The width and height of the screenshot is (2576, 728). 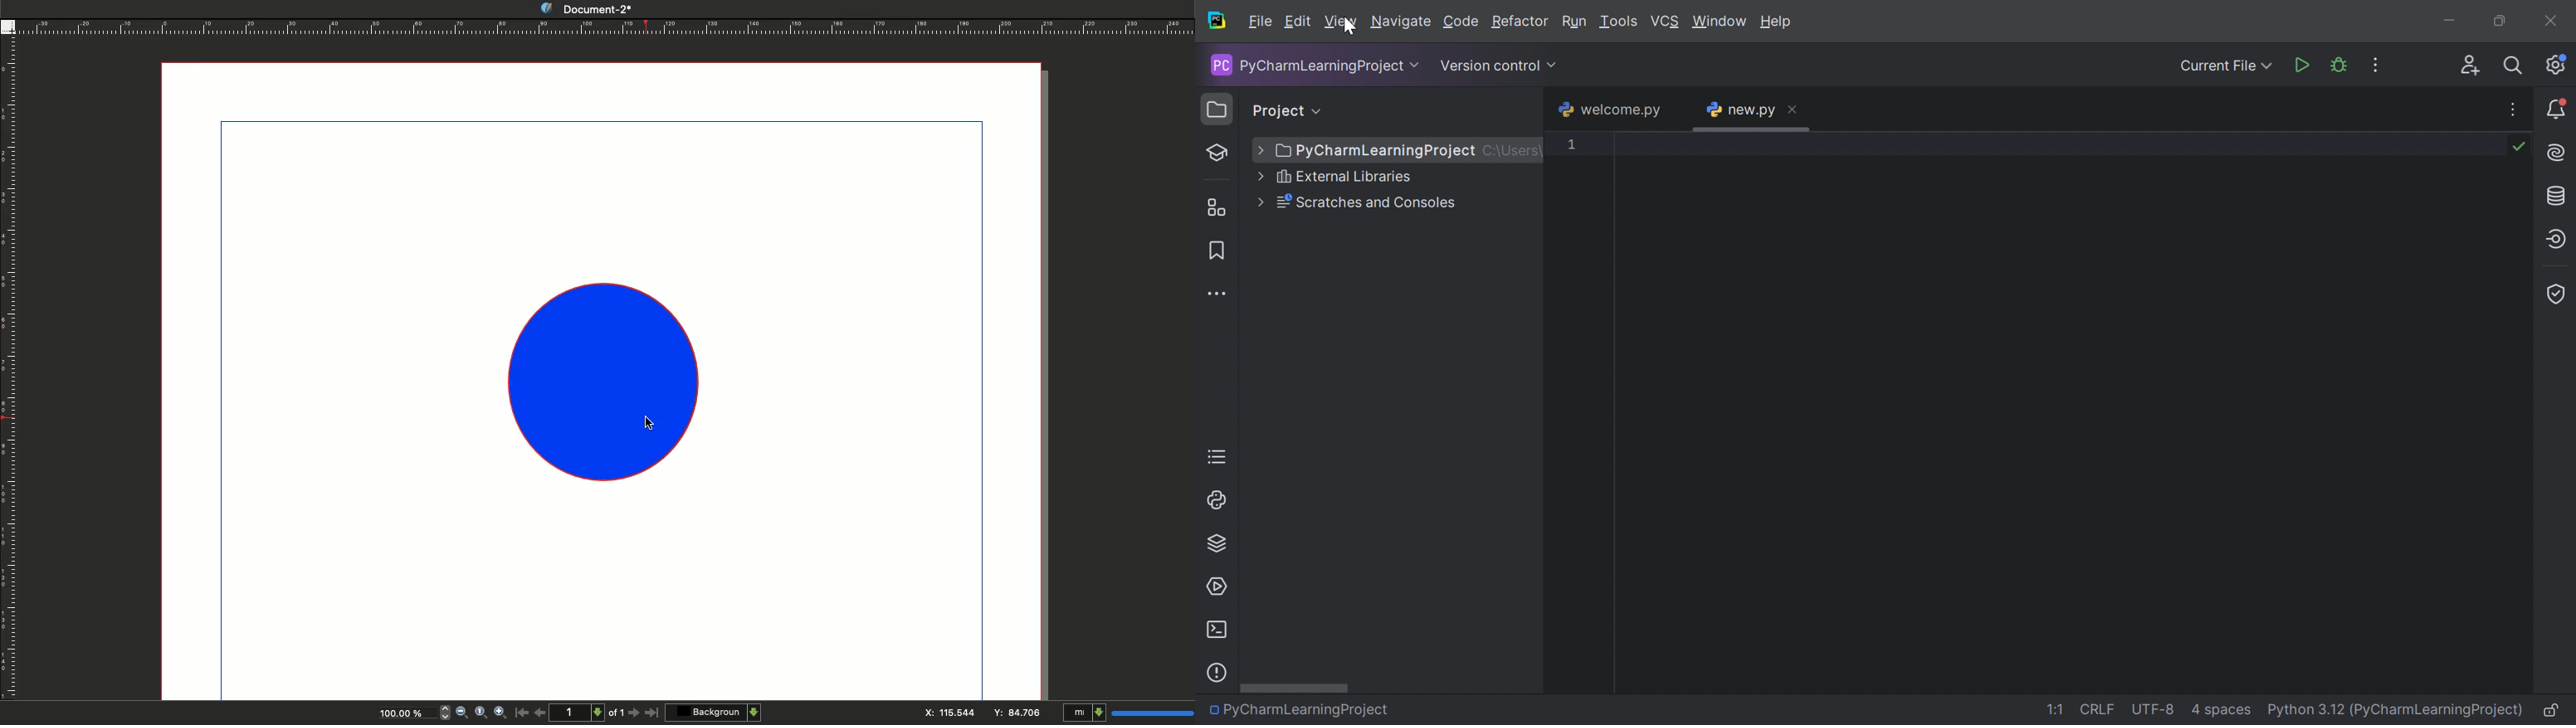 What do you see at coordinates (608, 377) in the screenshot?
I see `Shape` at bounding box center [608, 377].